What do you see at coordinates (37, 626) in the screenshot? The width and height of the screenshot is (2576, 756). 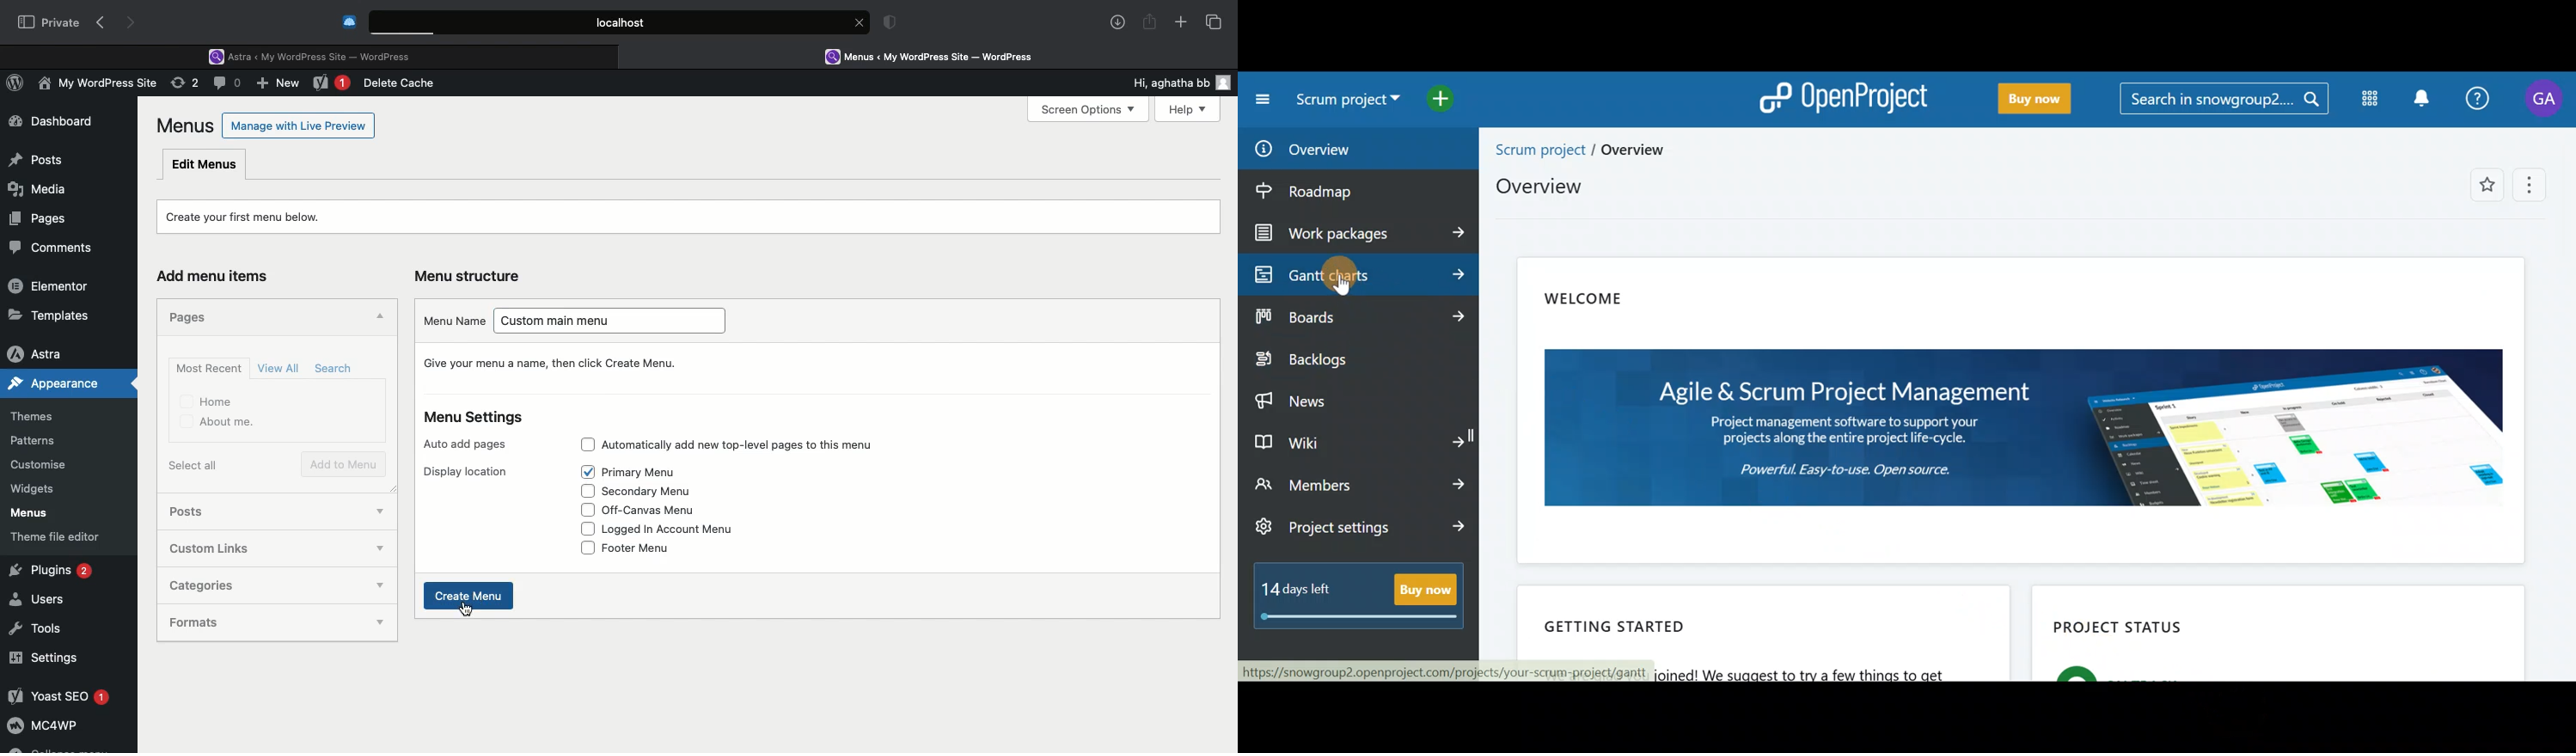 I see `Tools` at bounding box center [37, 626].